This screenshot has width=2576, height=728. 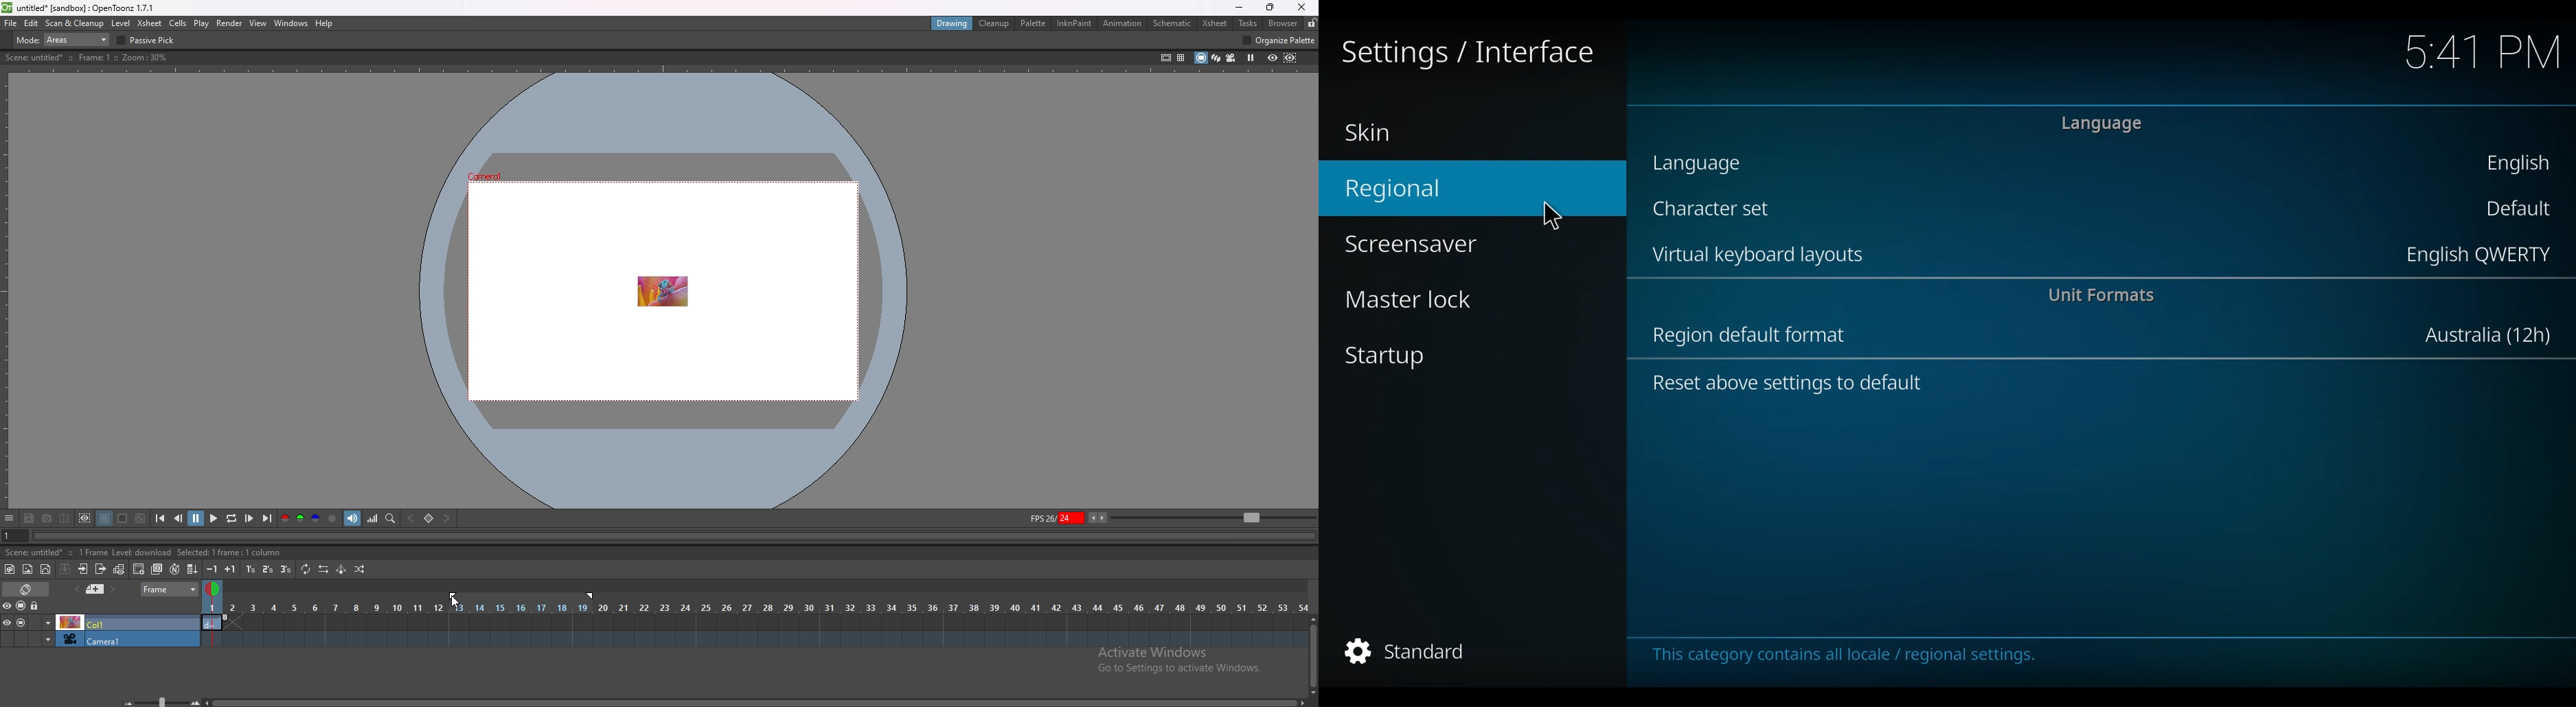 I want to click on close subsheet, so click(x=101, y=569).